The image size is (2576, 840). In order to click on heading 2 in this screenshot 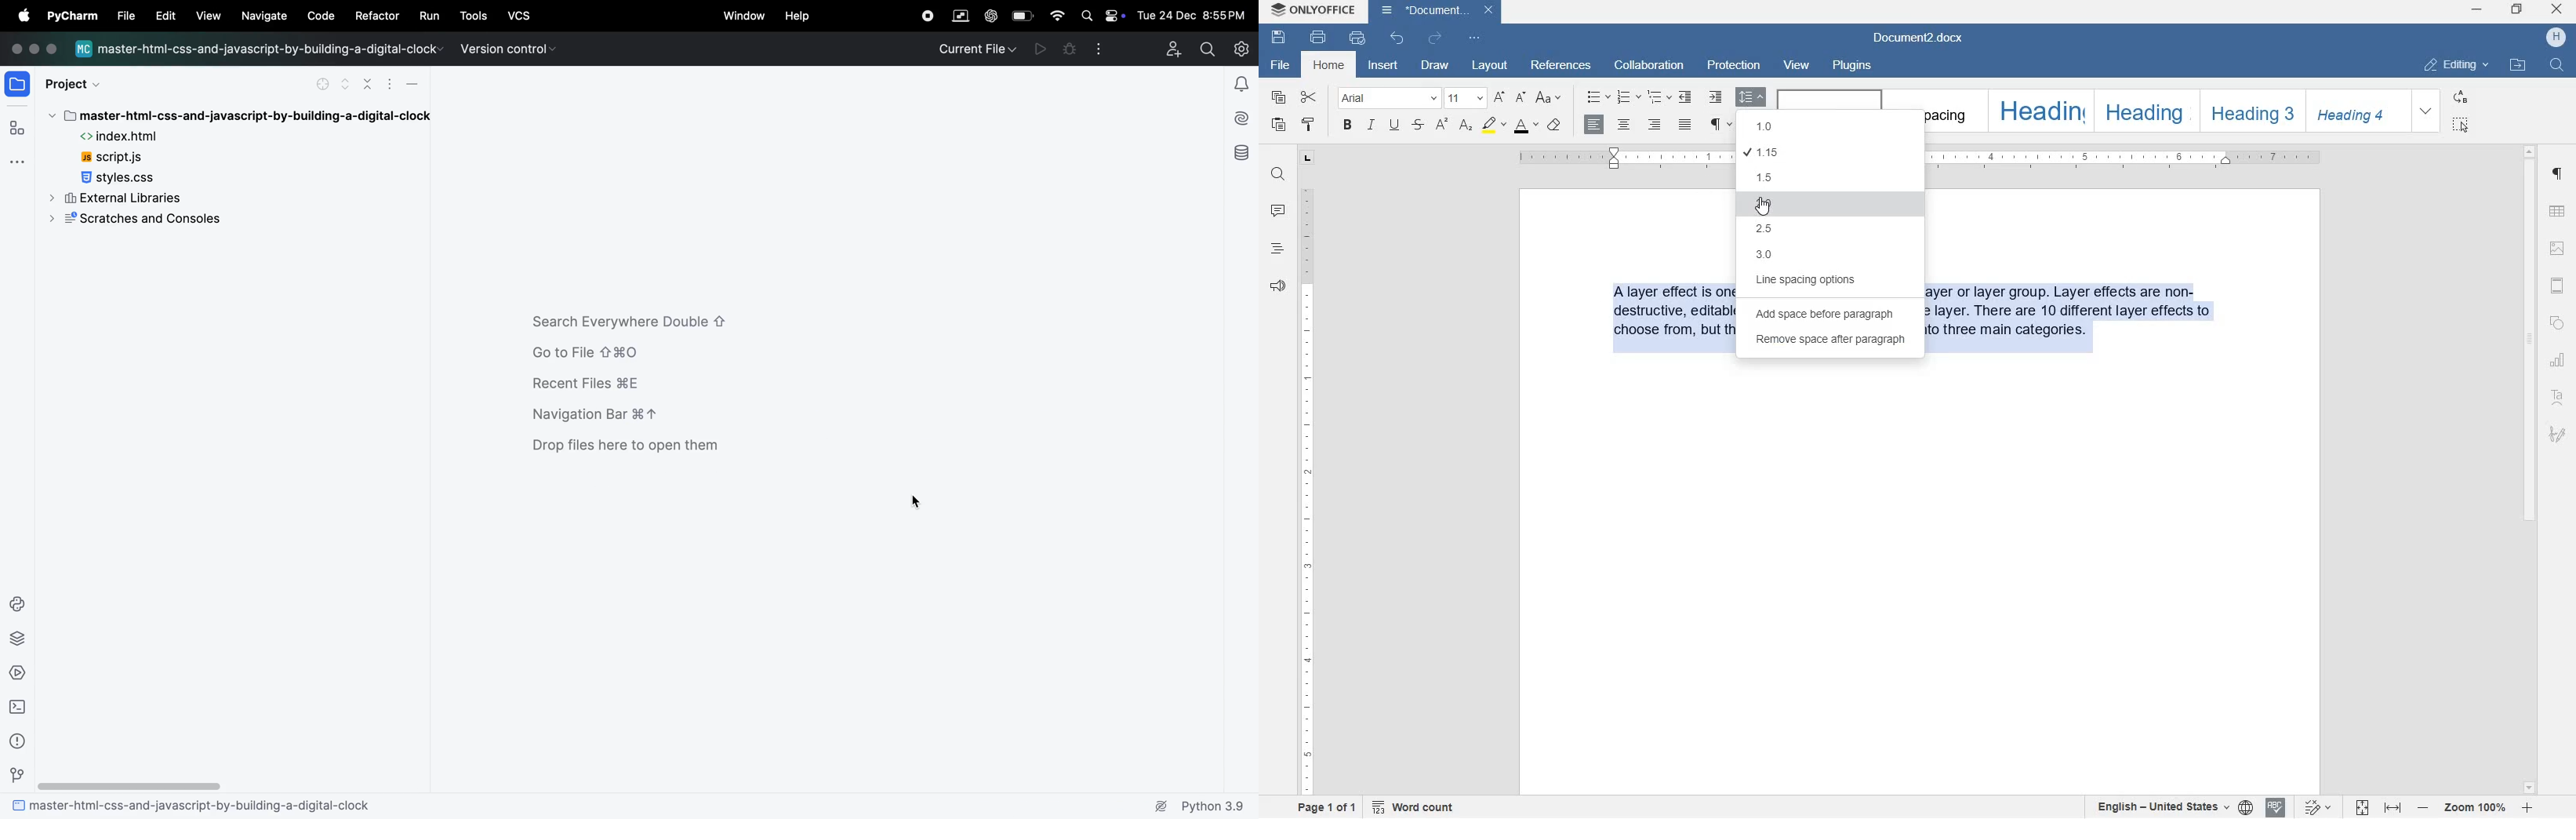, I will do `click(2145, 111)`.